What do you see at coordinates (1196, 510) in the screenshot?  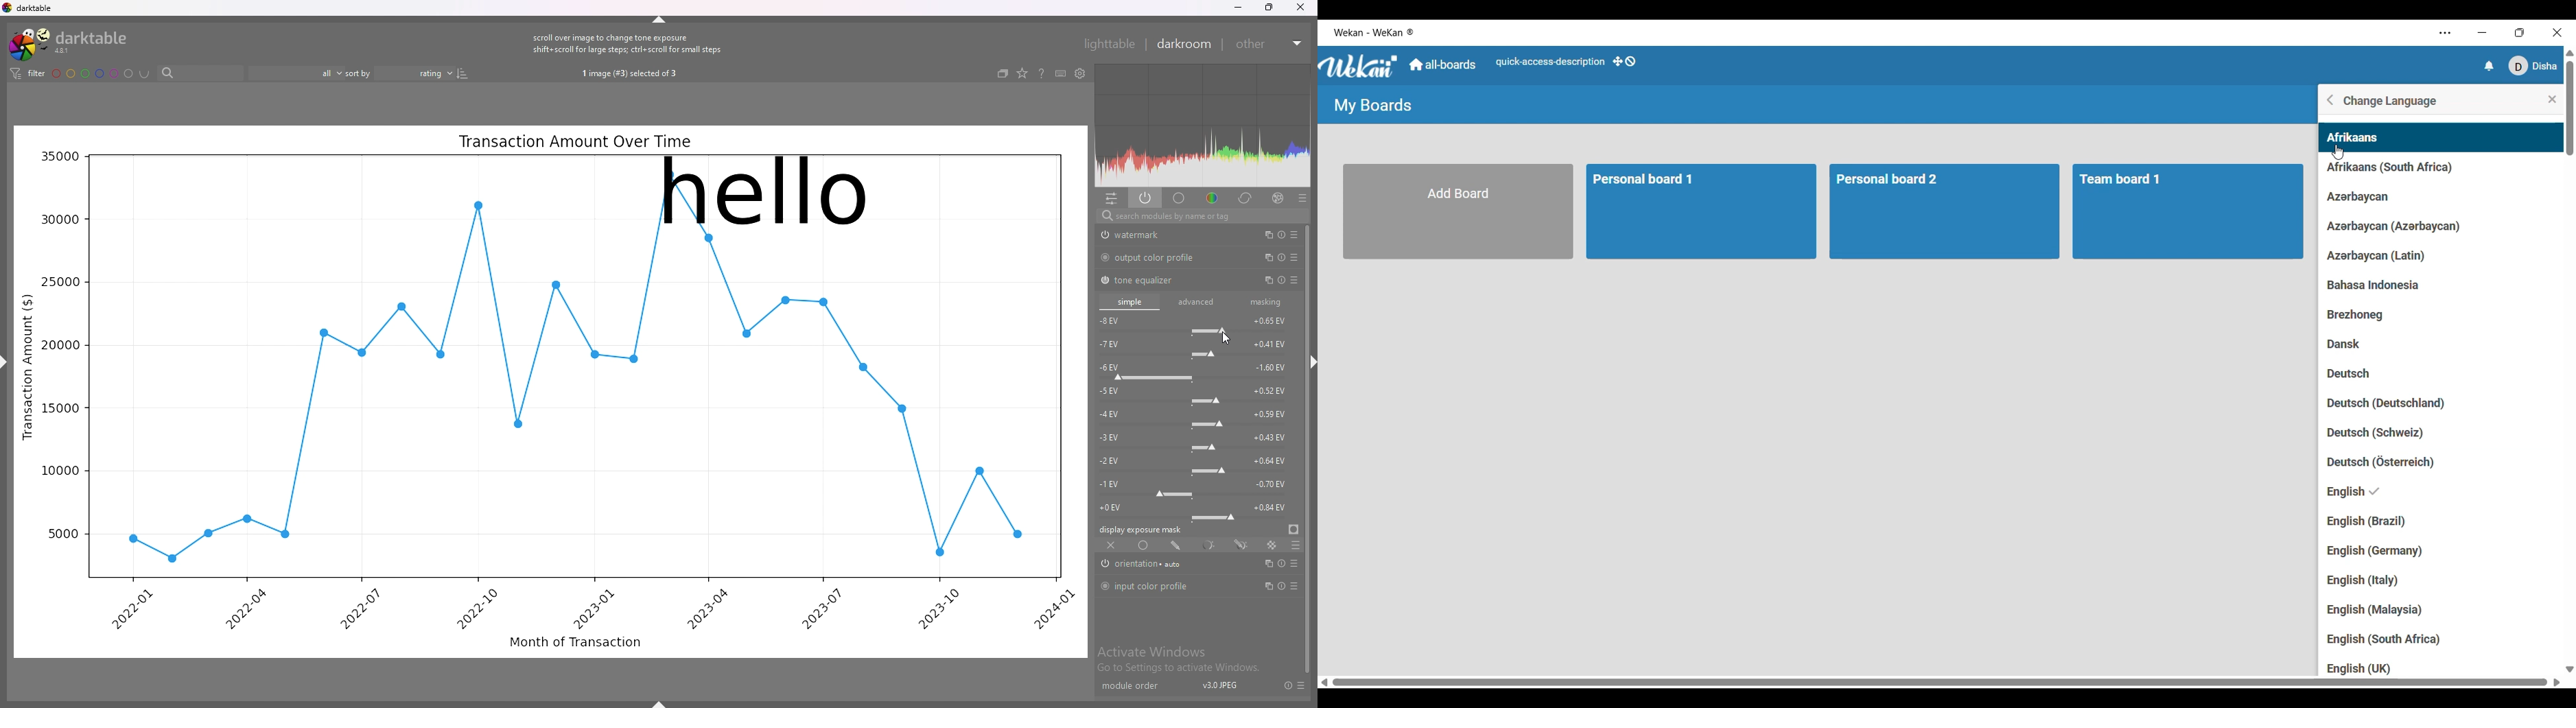 I see `-0 EV force` at bounding box center [1196, 510].